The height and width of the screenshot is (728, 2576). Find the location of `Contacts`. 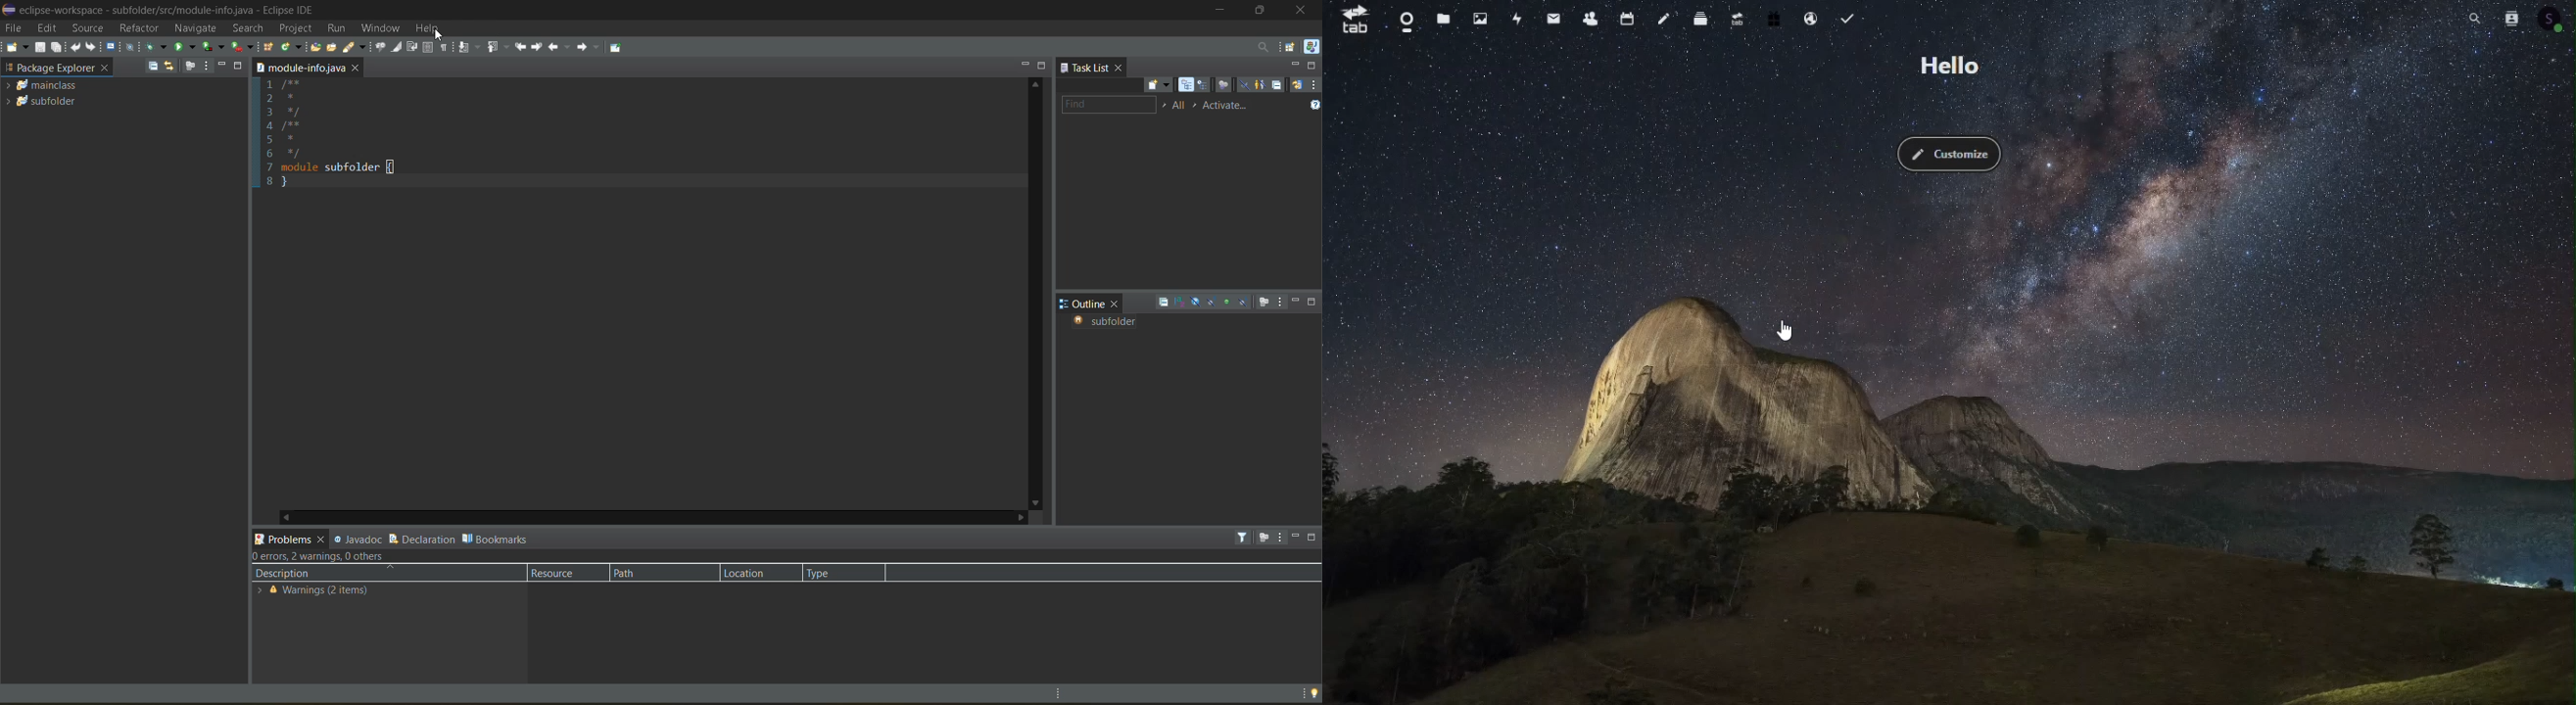

Contacts is located at coordinates (2515, 17).